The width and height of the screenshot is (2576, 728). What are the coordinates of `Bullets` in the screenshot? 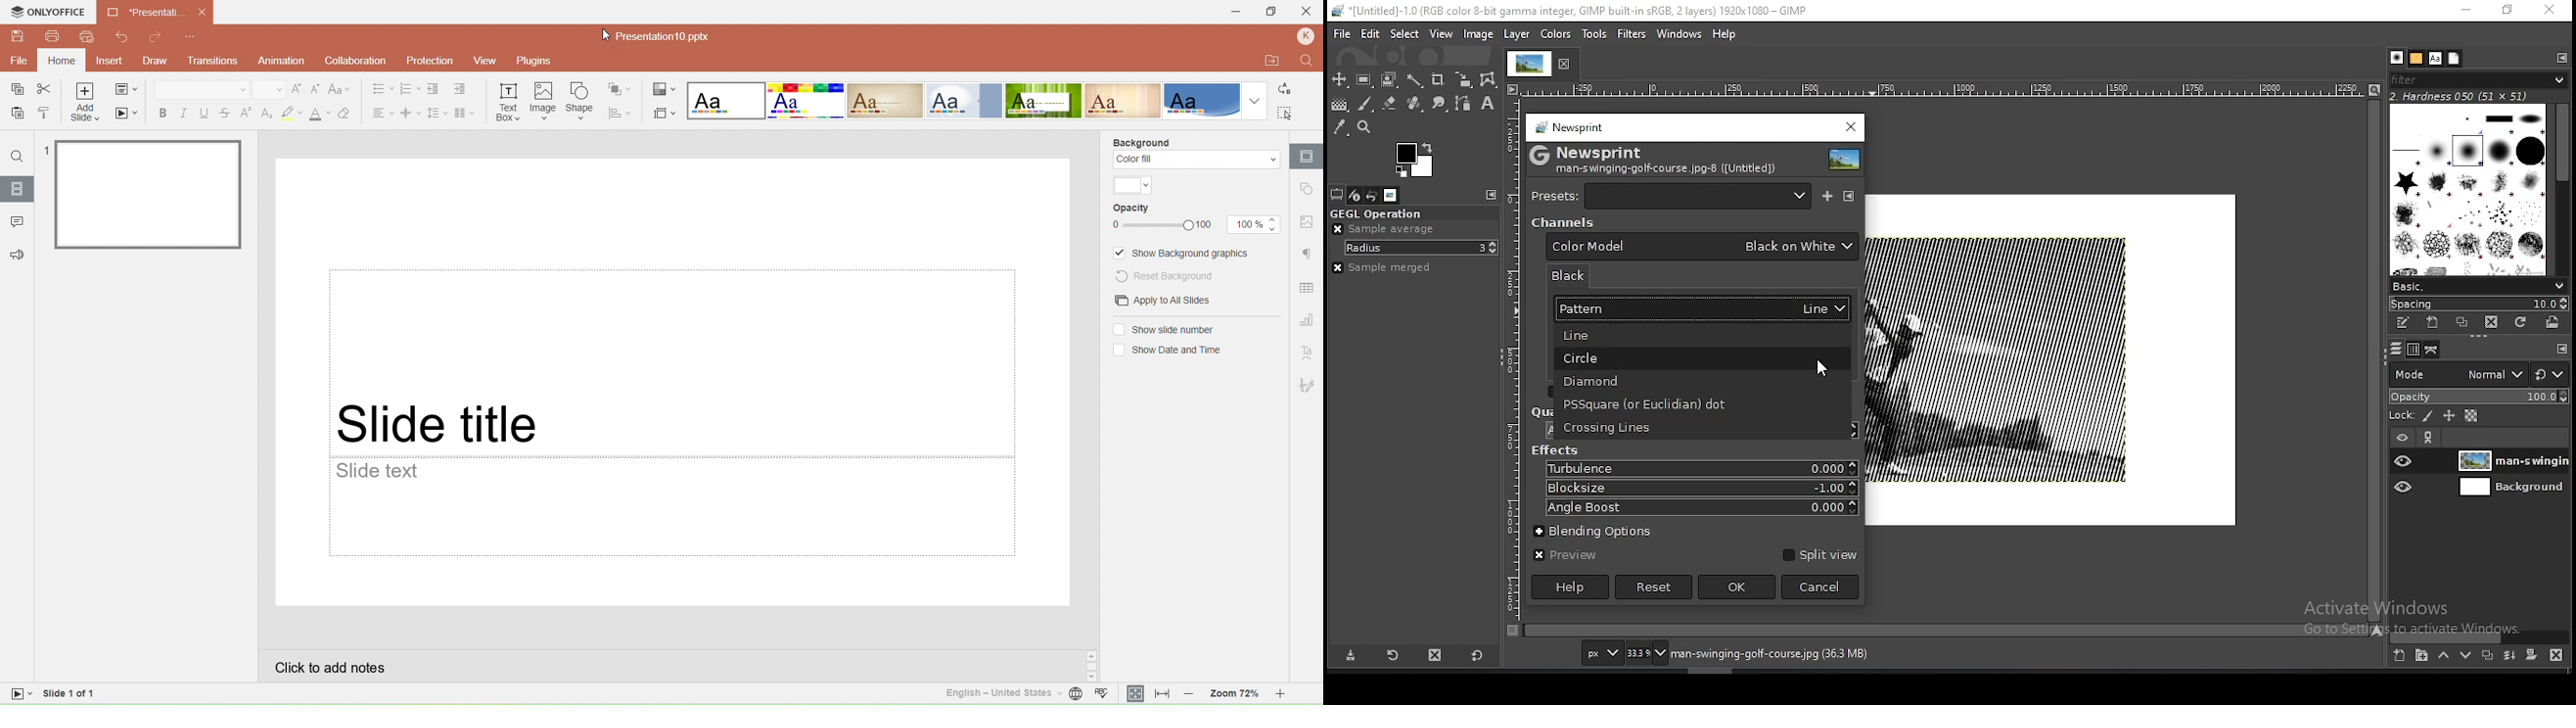 It's located at (378, 89).